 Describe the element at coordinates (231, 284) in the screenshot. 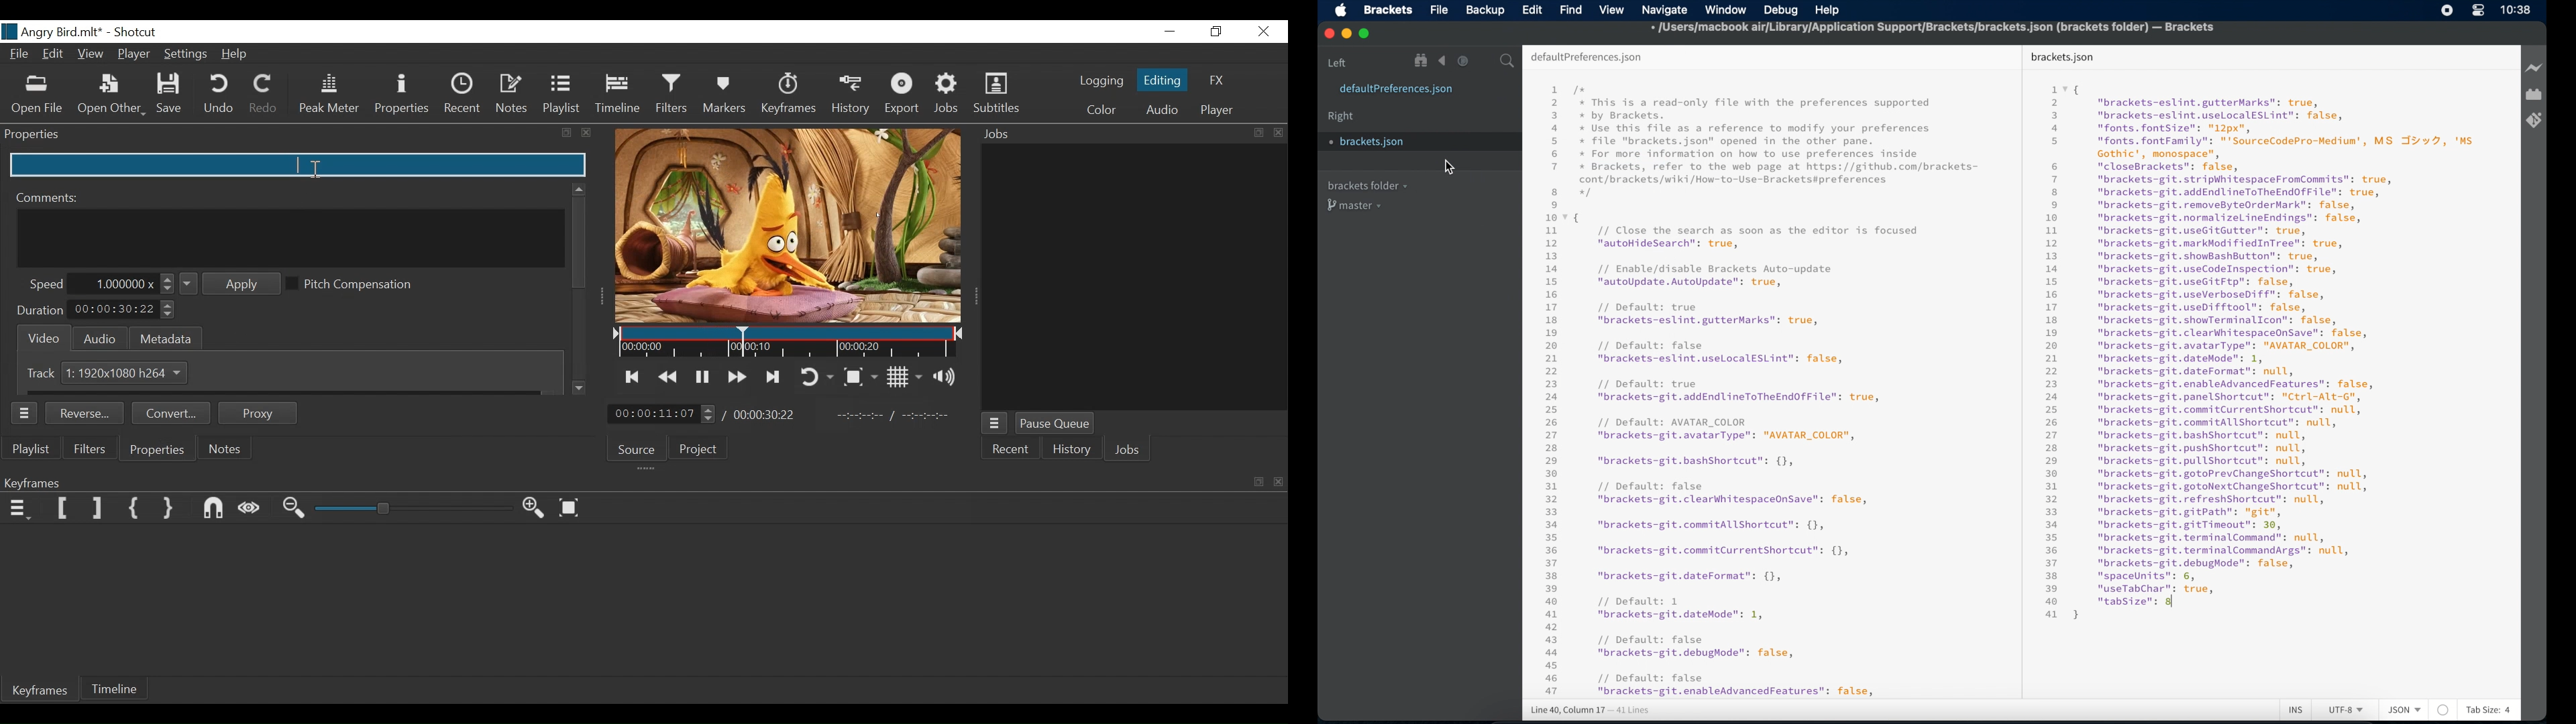

I see `Apply` at that location.